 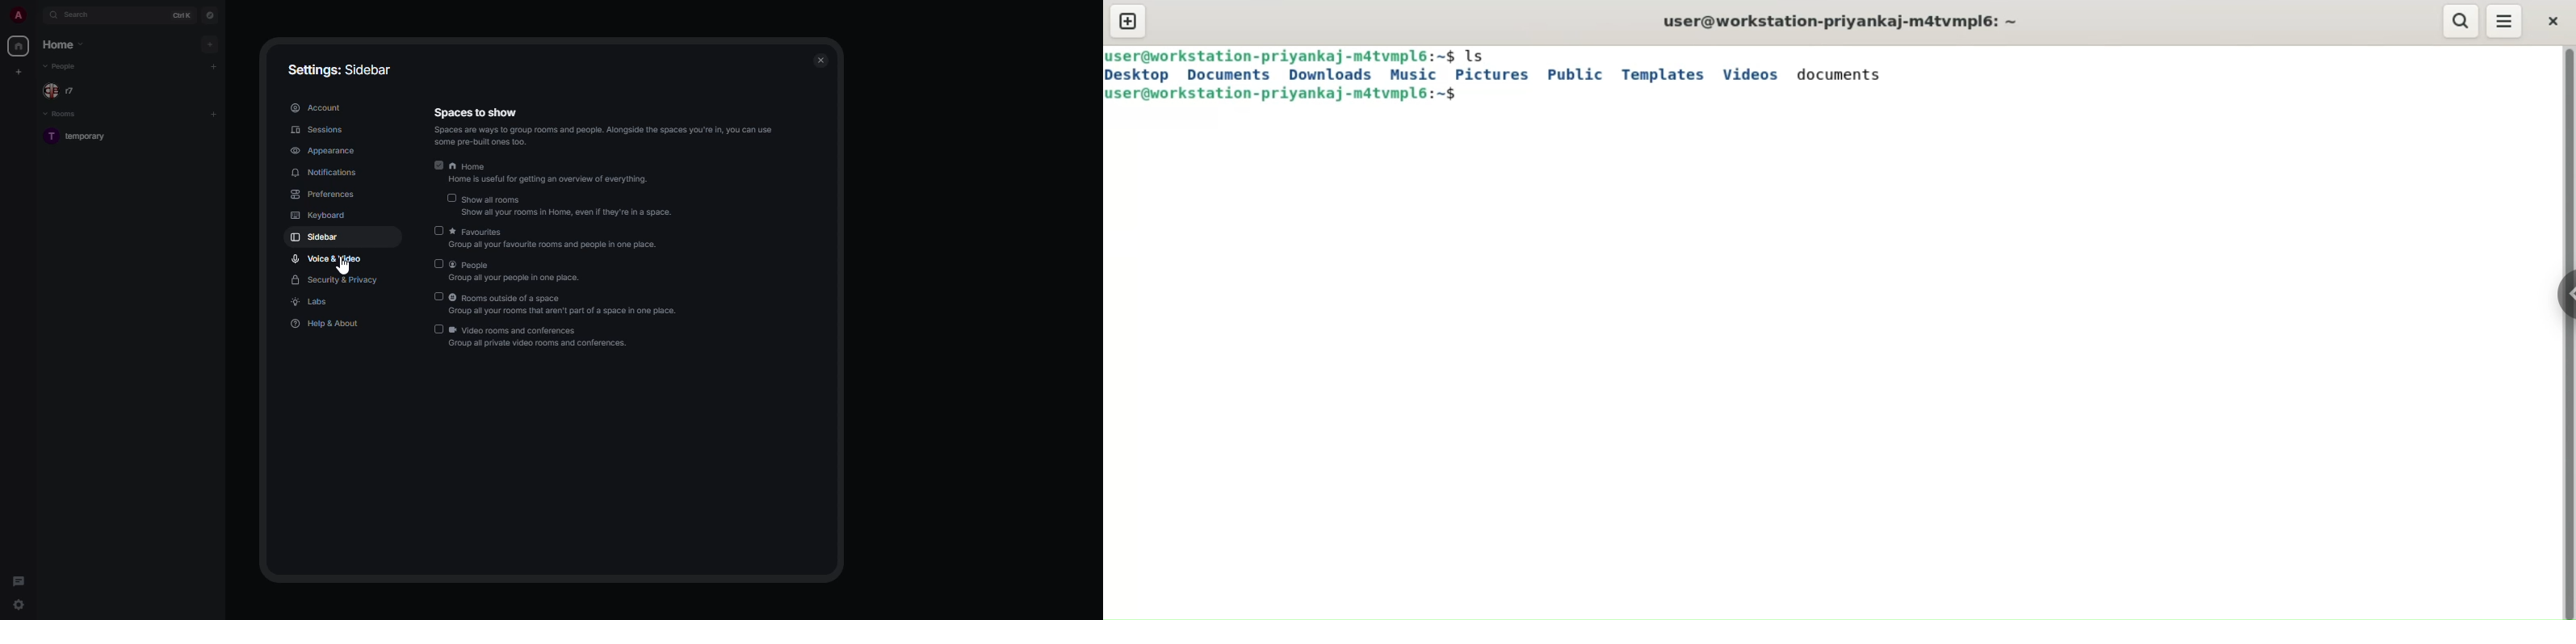 I want to click on people, so click(x=519, y=274).